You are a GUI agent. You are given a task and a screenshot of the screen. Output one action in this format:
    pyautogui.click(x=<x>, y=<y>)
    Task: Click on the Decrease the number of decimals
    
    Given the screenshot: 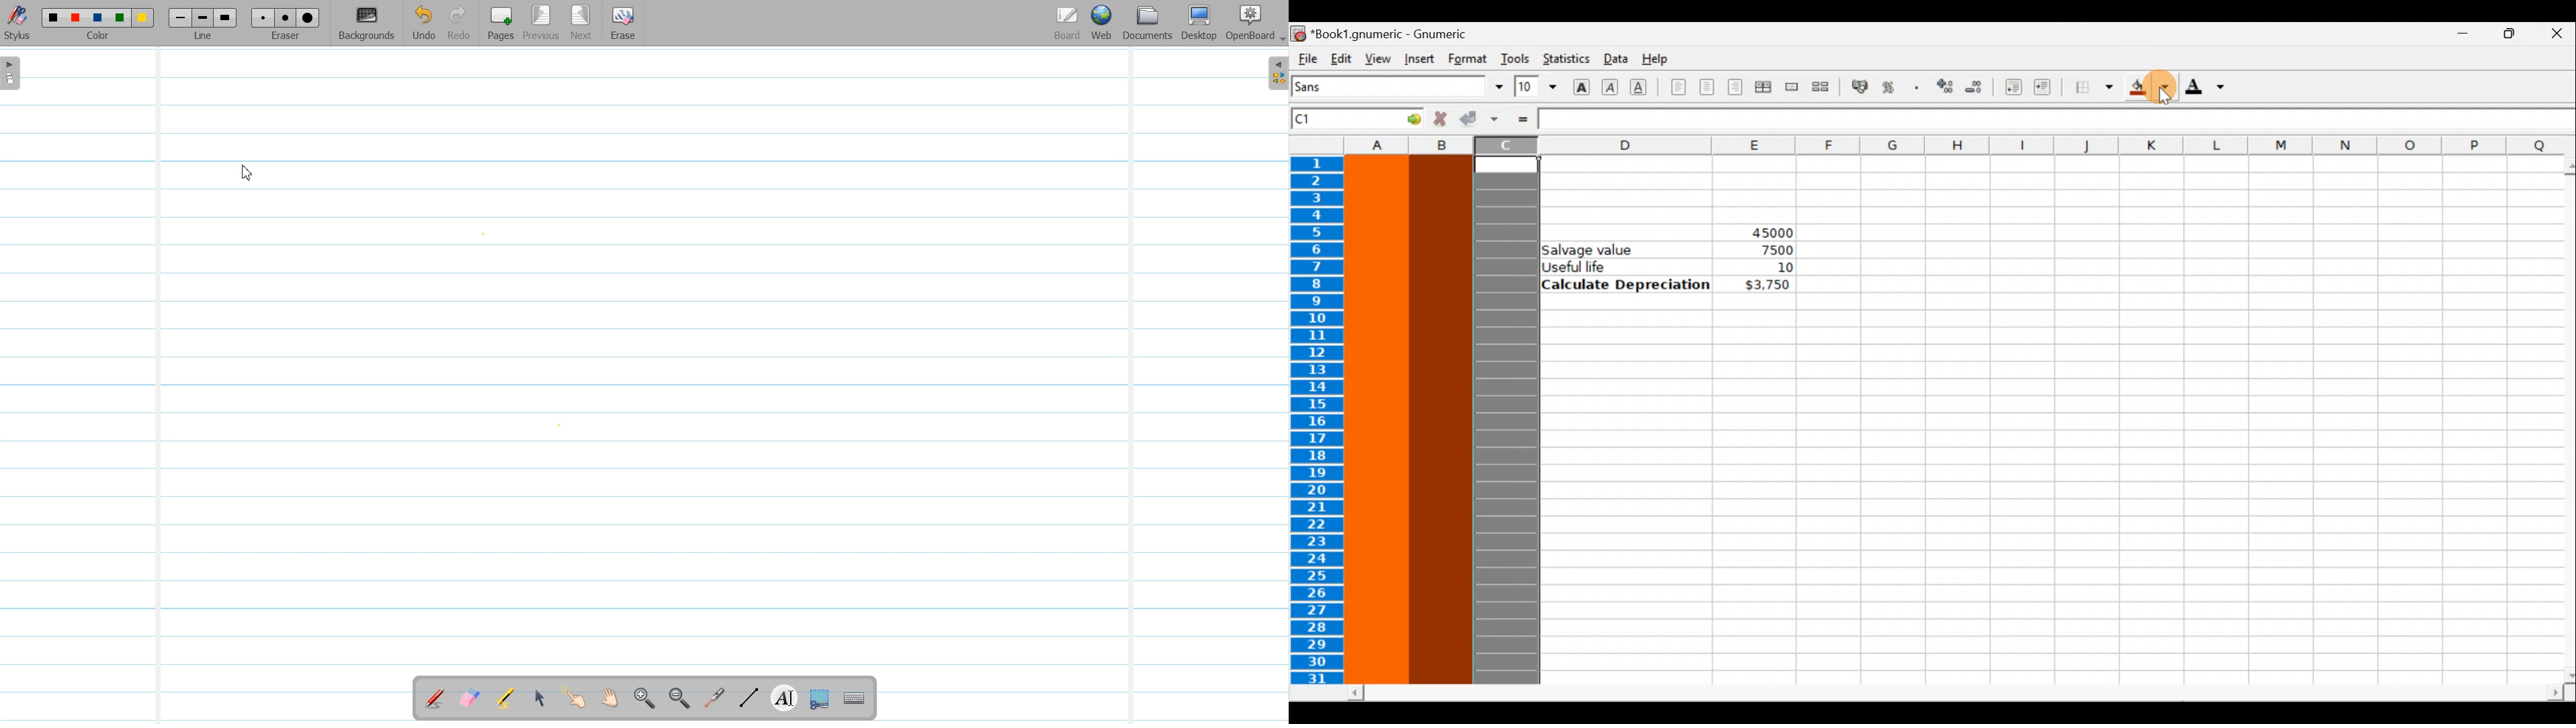 What is the action you would take?
    pyautogui.click(x=1974, y=86)
    